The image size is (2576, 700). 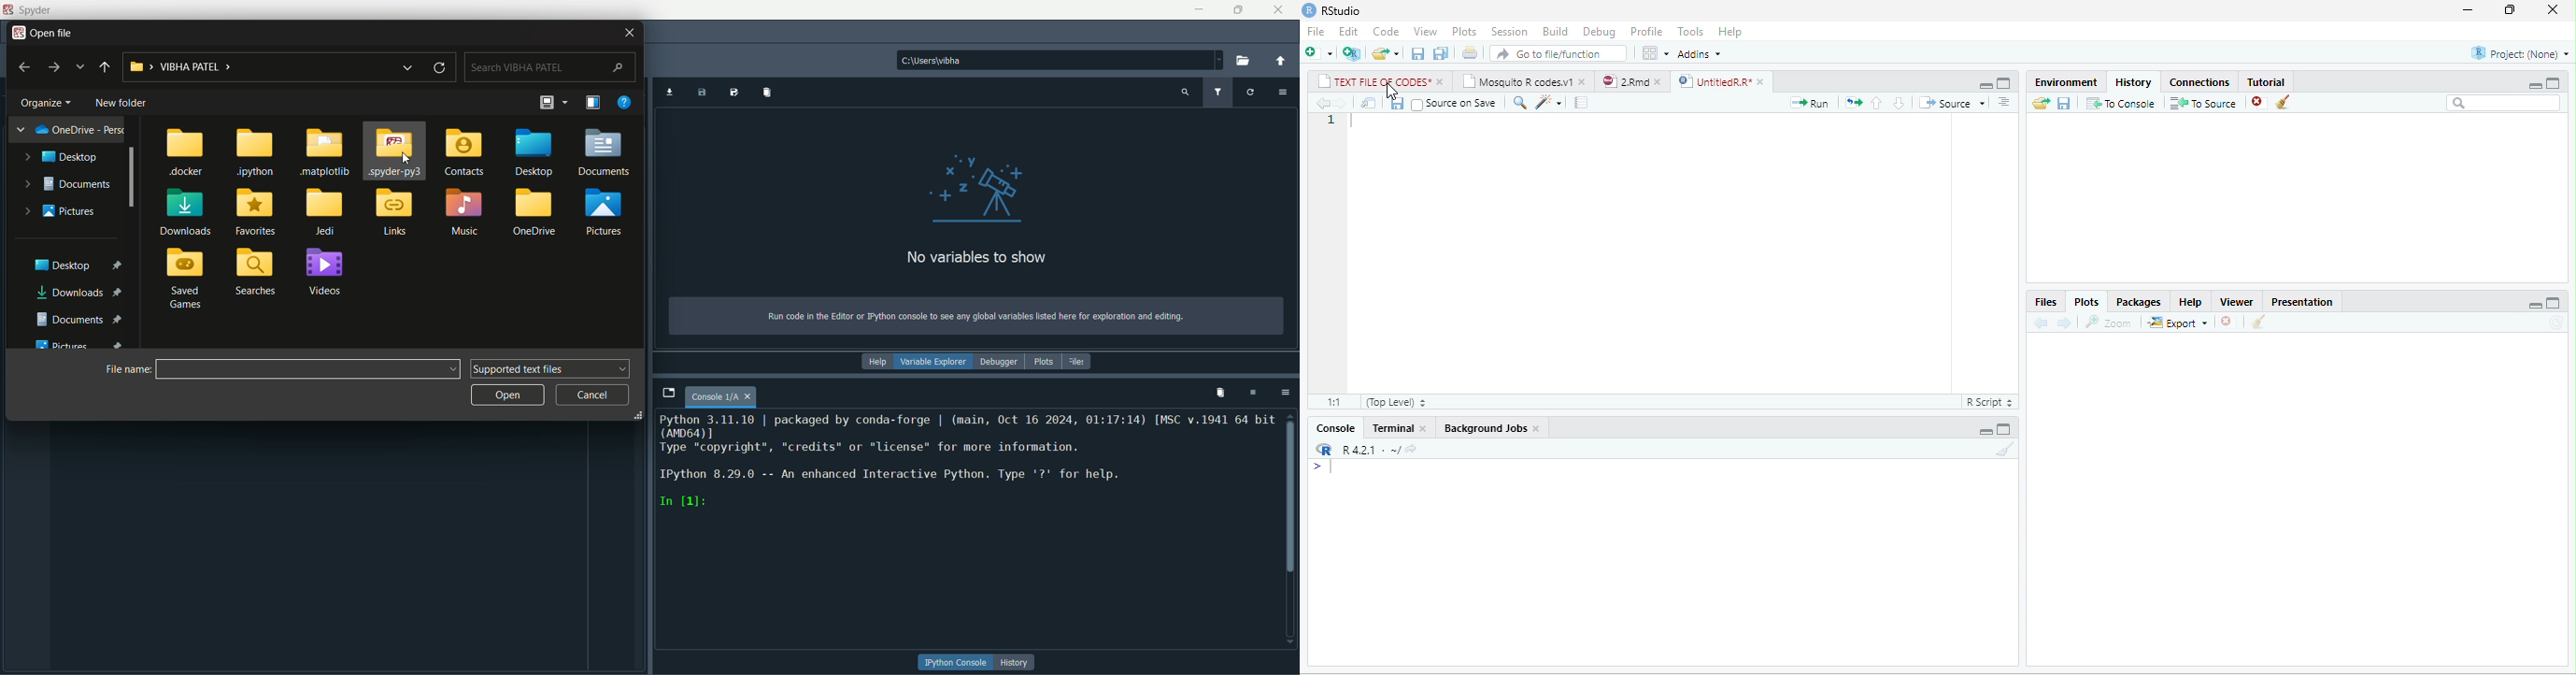 What do you see at coordinates (1601, 33) in the screenshot?
I see `Debug` at bounding box center [1601, 33].